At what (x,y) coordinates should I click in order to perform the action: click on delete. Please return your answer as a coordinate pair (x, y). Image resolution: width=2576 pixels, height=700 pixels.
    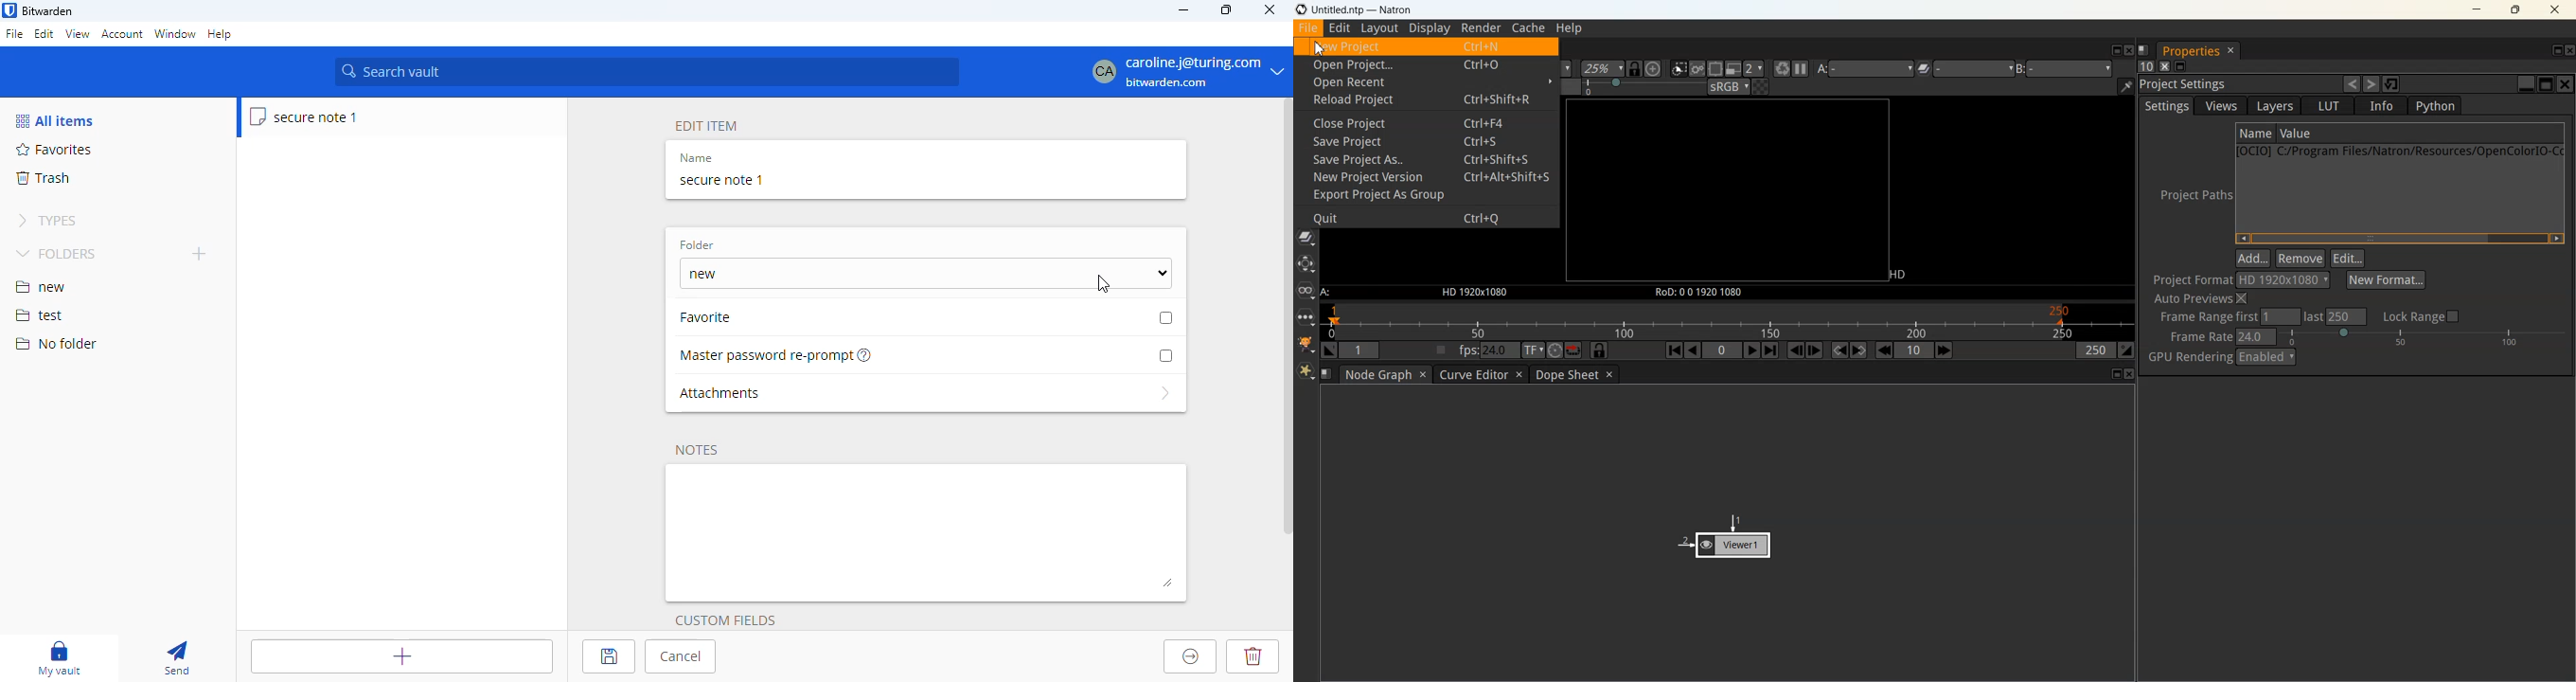
    Looking at the image, I should click on (1252, 656).